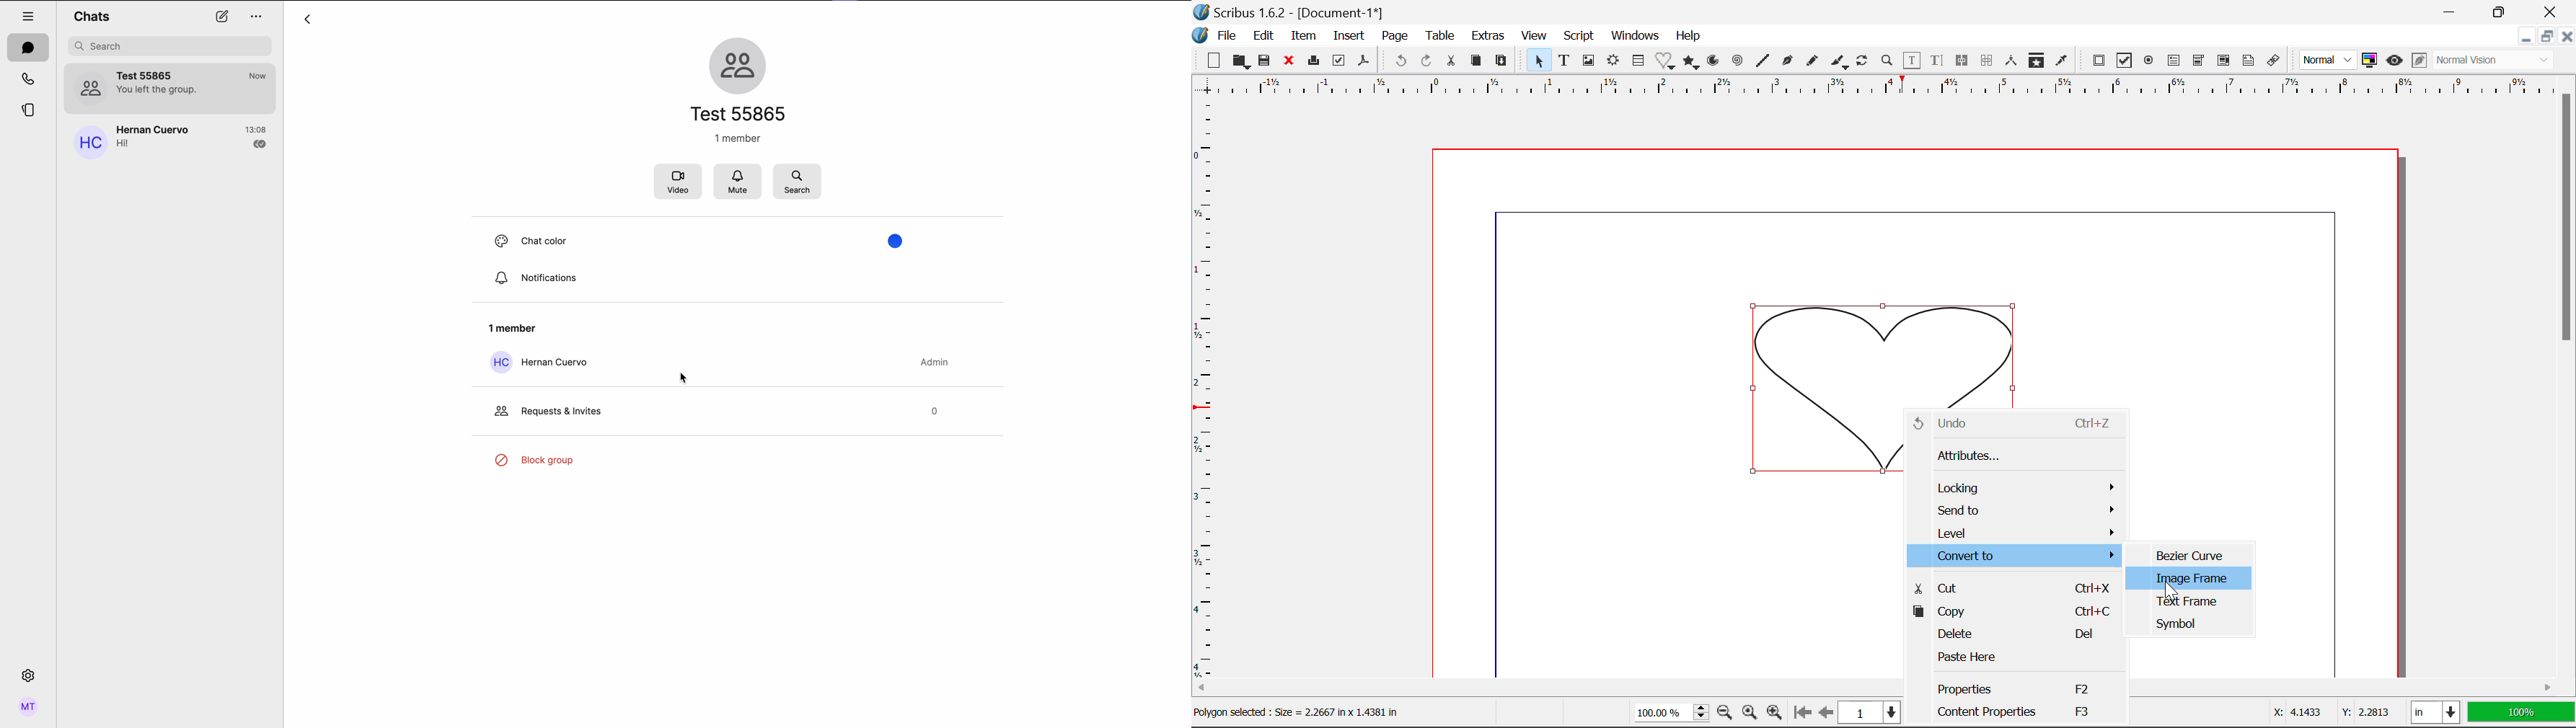 Image resolution: width=2576 pixels, height=728 pixels. Describe the element at coordinates (2549, 38) in the screenshot. I see `Minimize` at that location.